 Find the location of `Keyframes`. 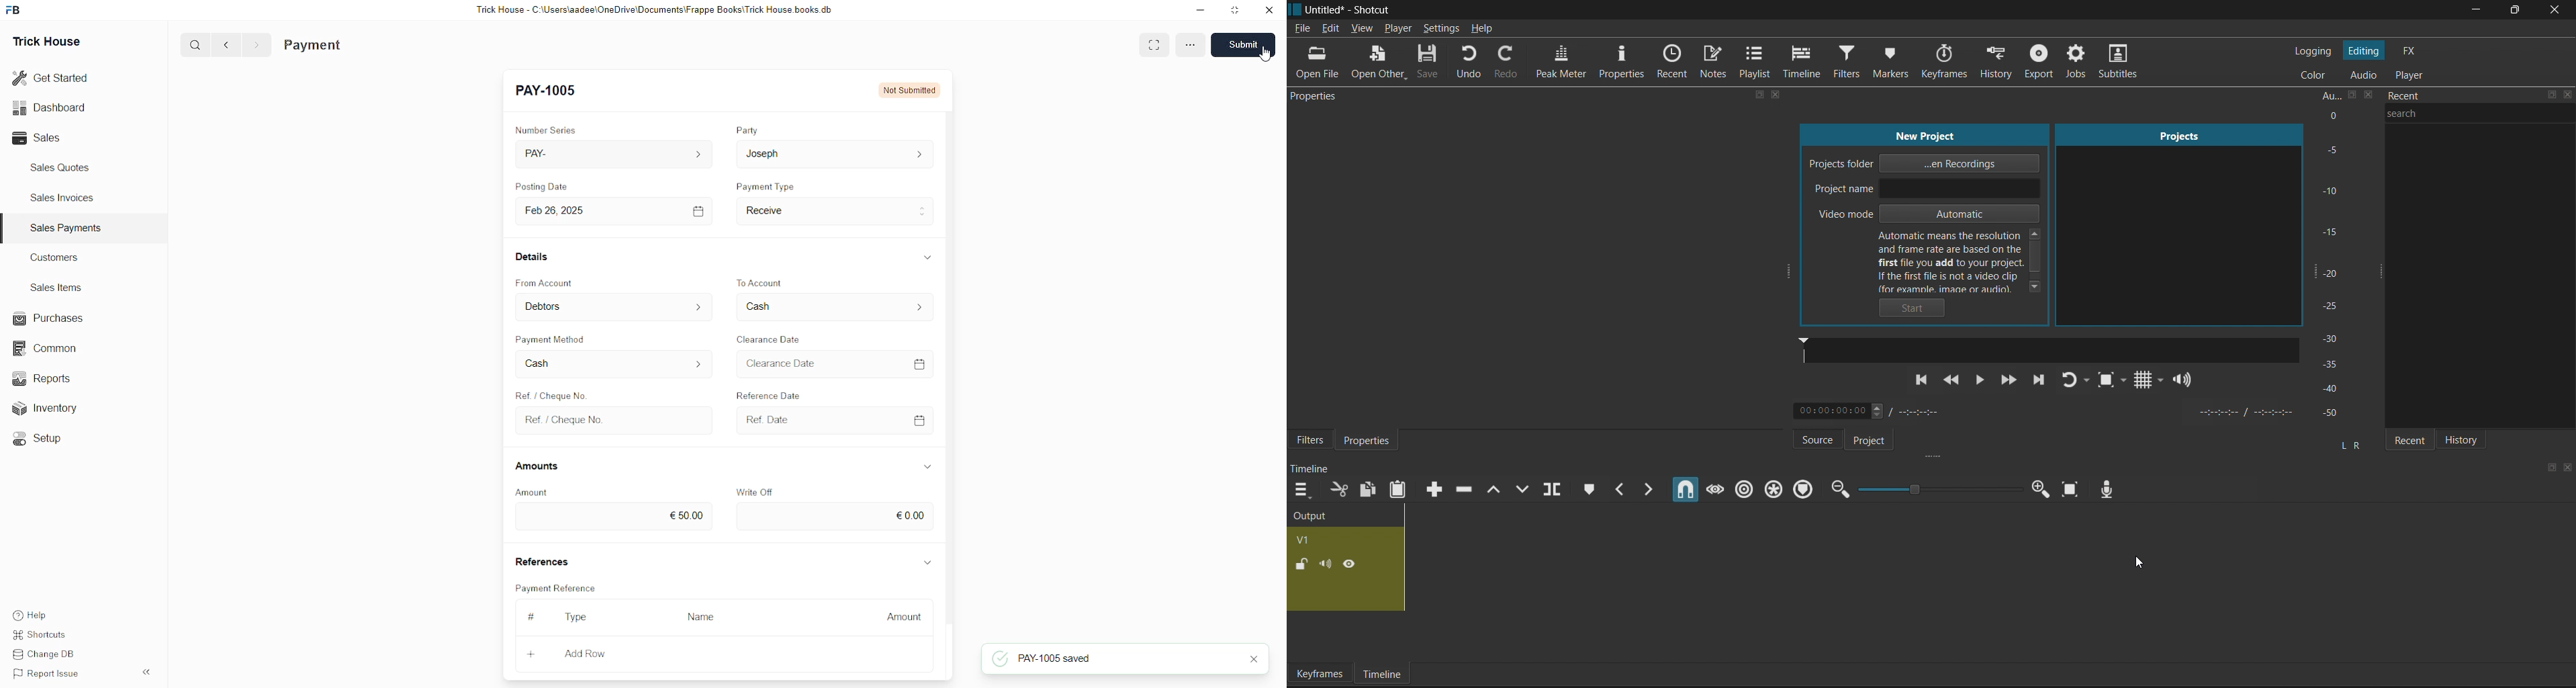

Keyframes is located at coordinates (1319, 673).